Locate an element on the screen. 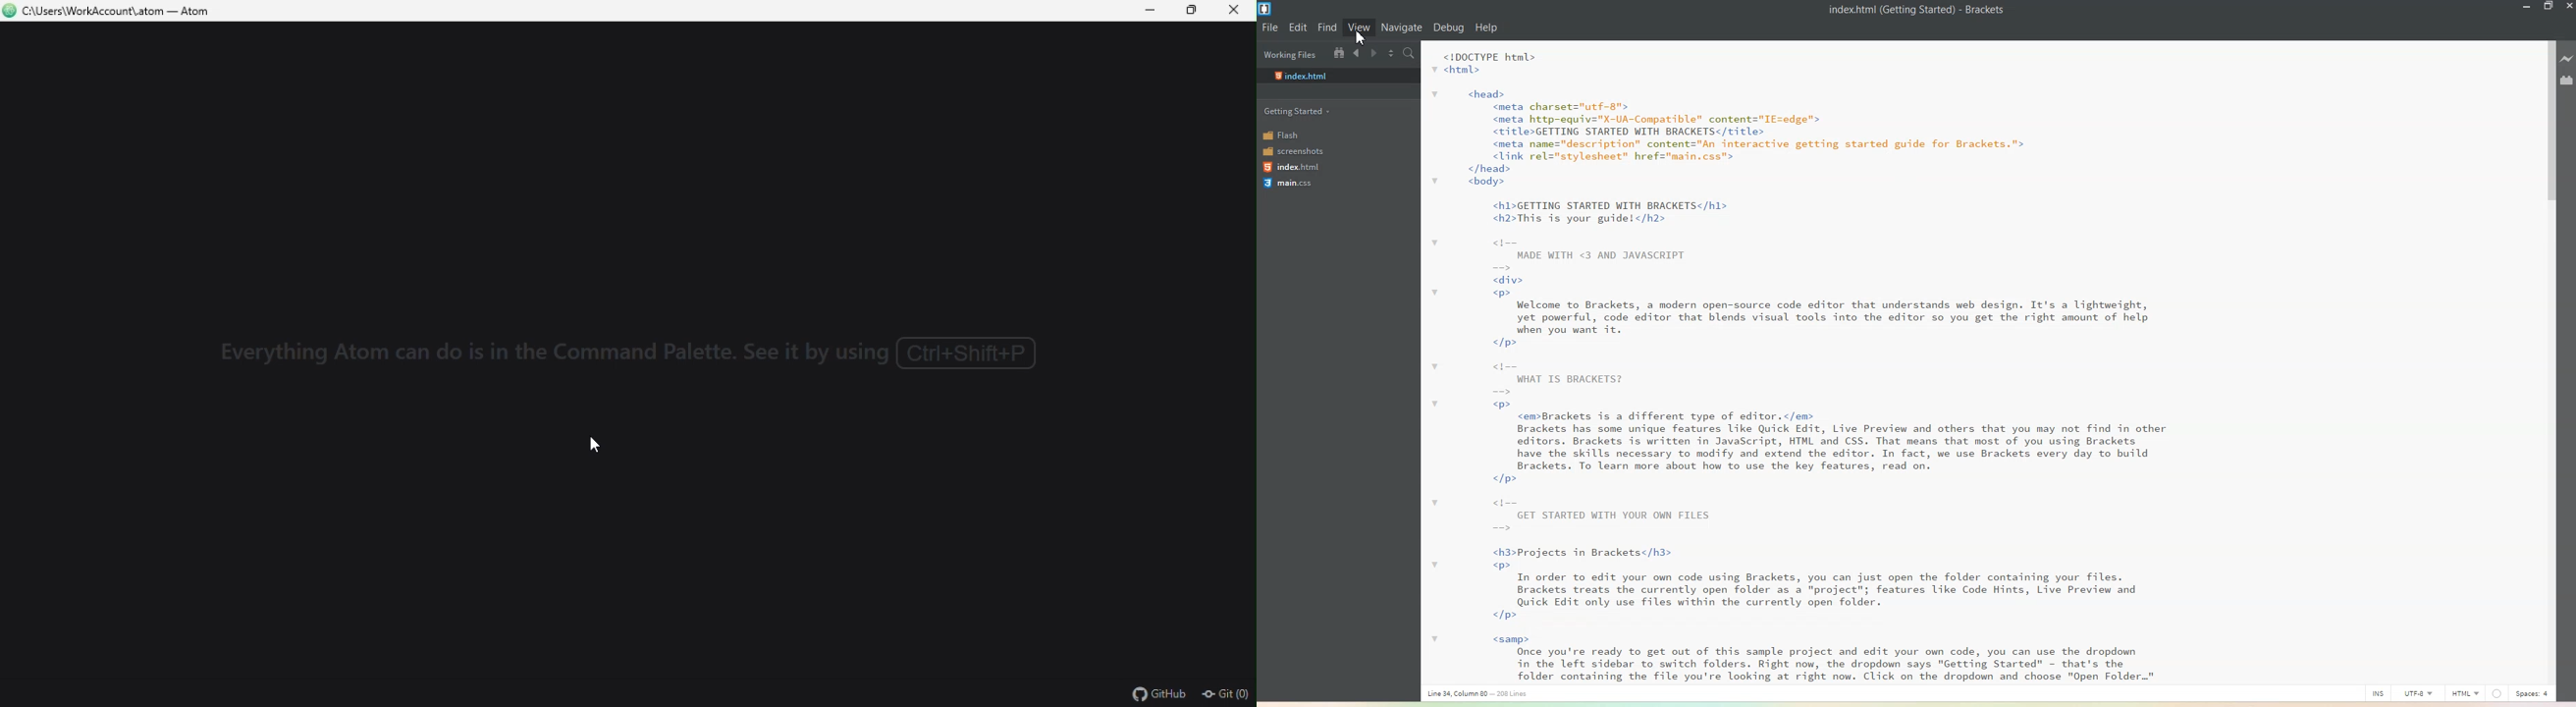 The height and width of the screenshot is (728, 2576). Edit is located at coordinates (1299, 28).